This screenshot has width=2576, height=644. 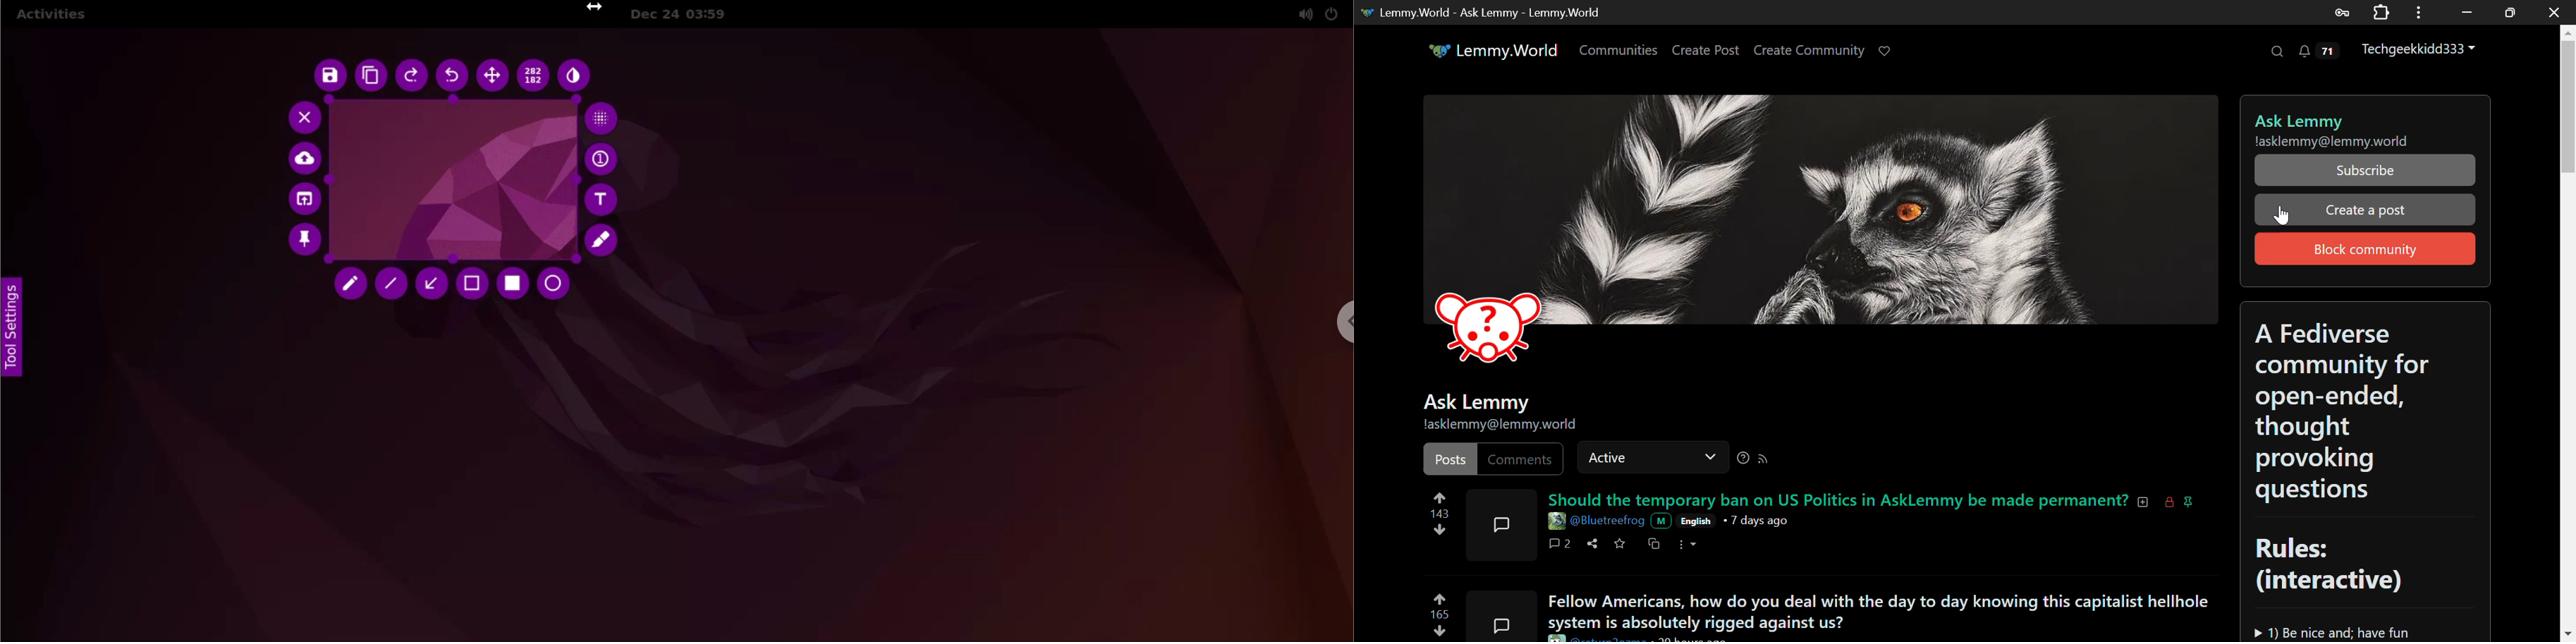 What do you see at coordinates (2367, 470) in the screenshot?
I see `Community Rules` at bounding box center [2367, 470].